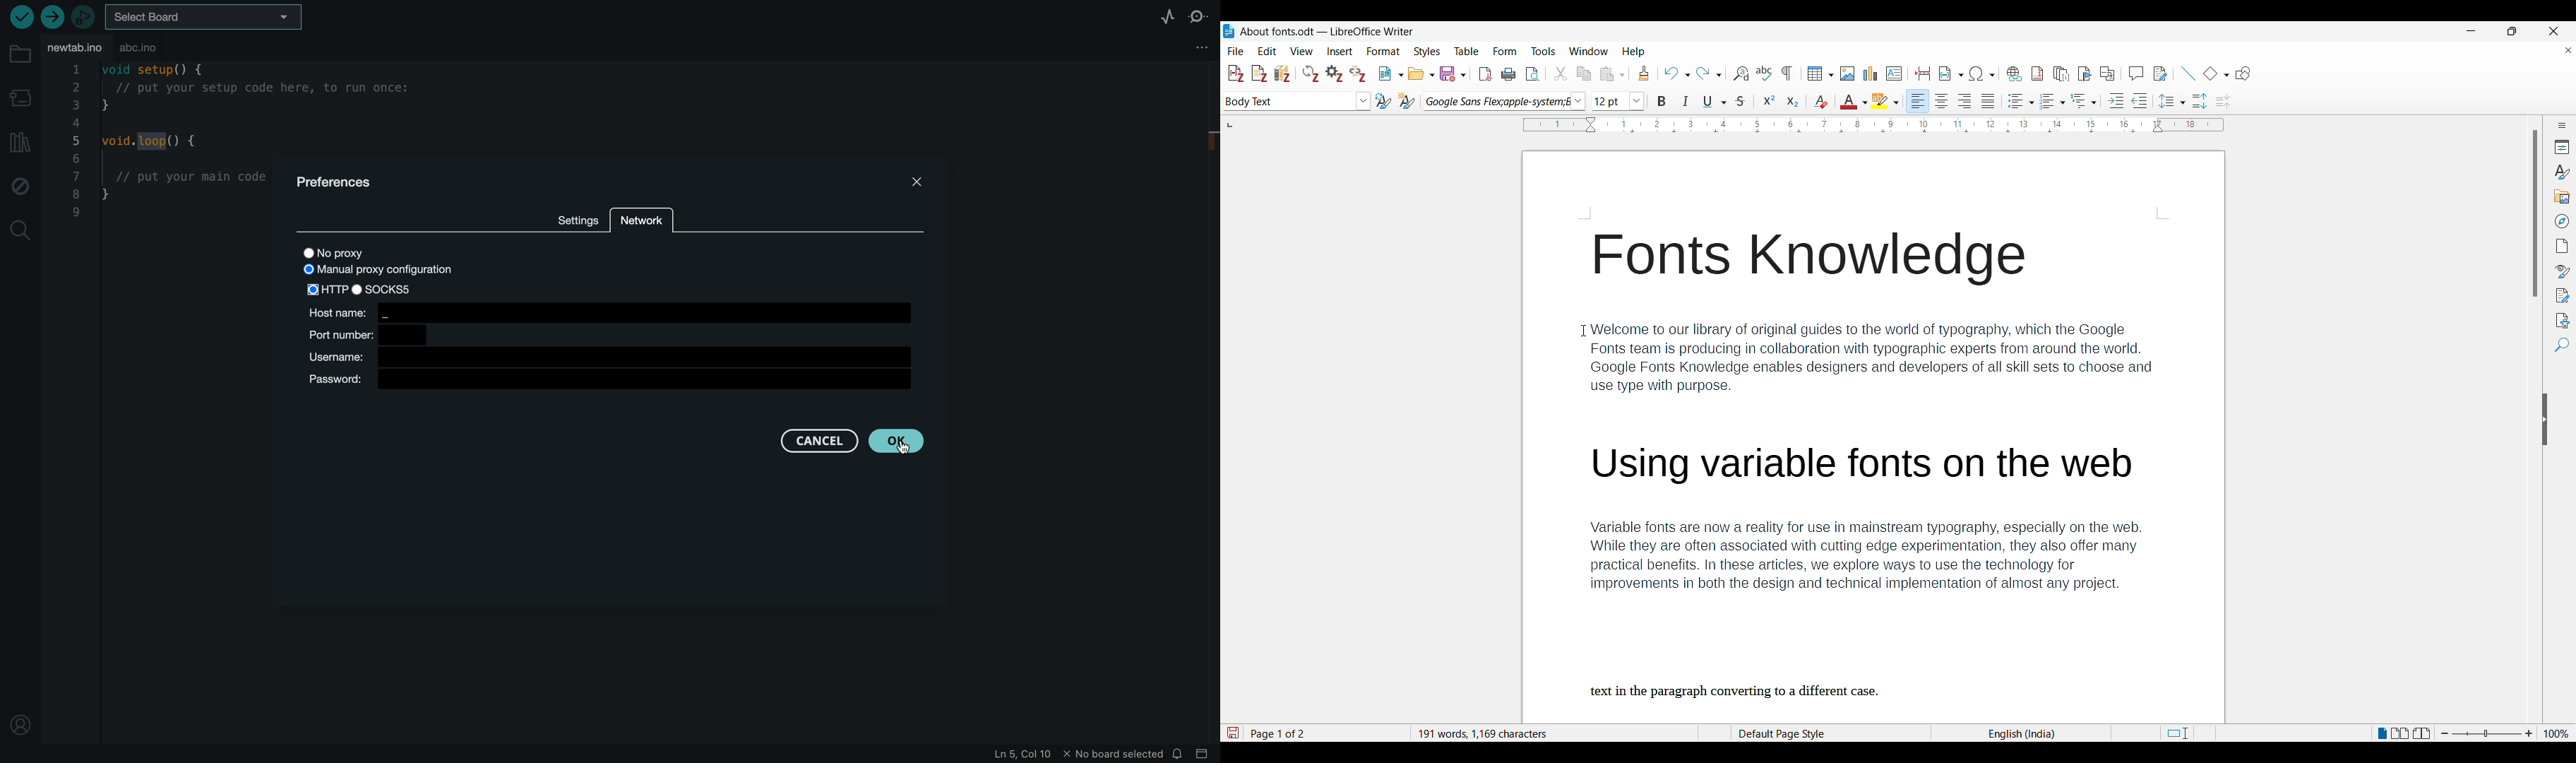  I want to click on Insert page break, so click(1922, 73).